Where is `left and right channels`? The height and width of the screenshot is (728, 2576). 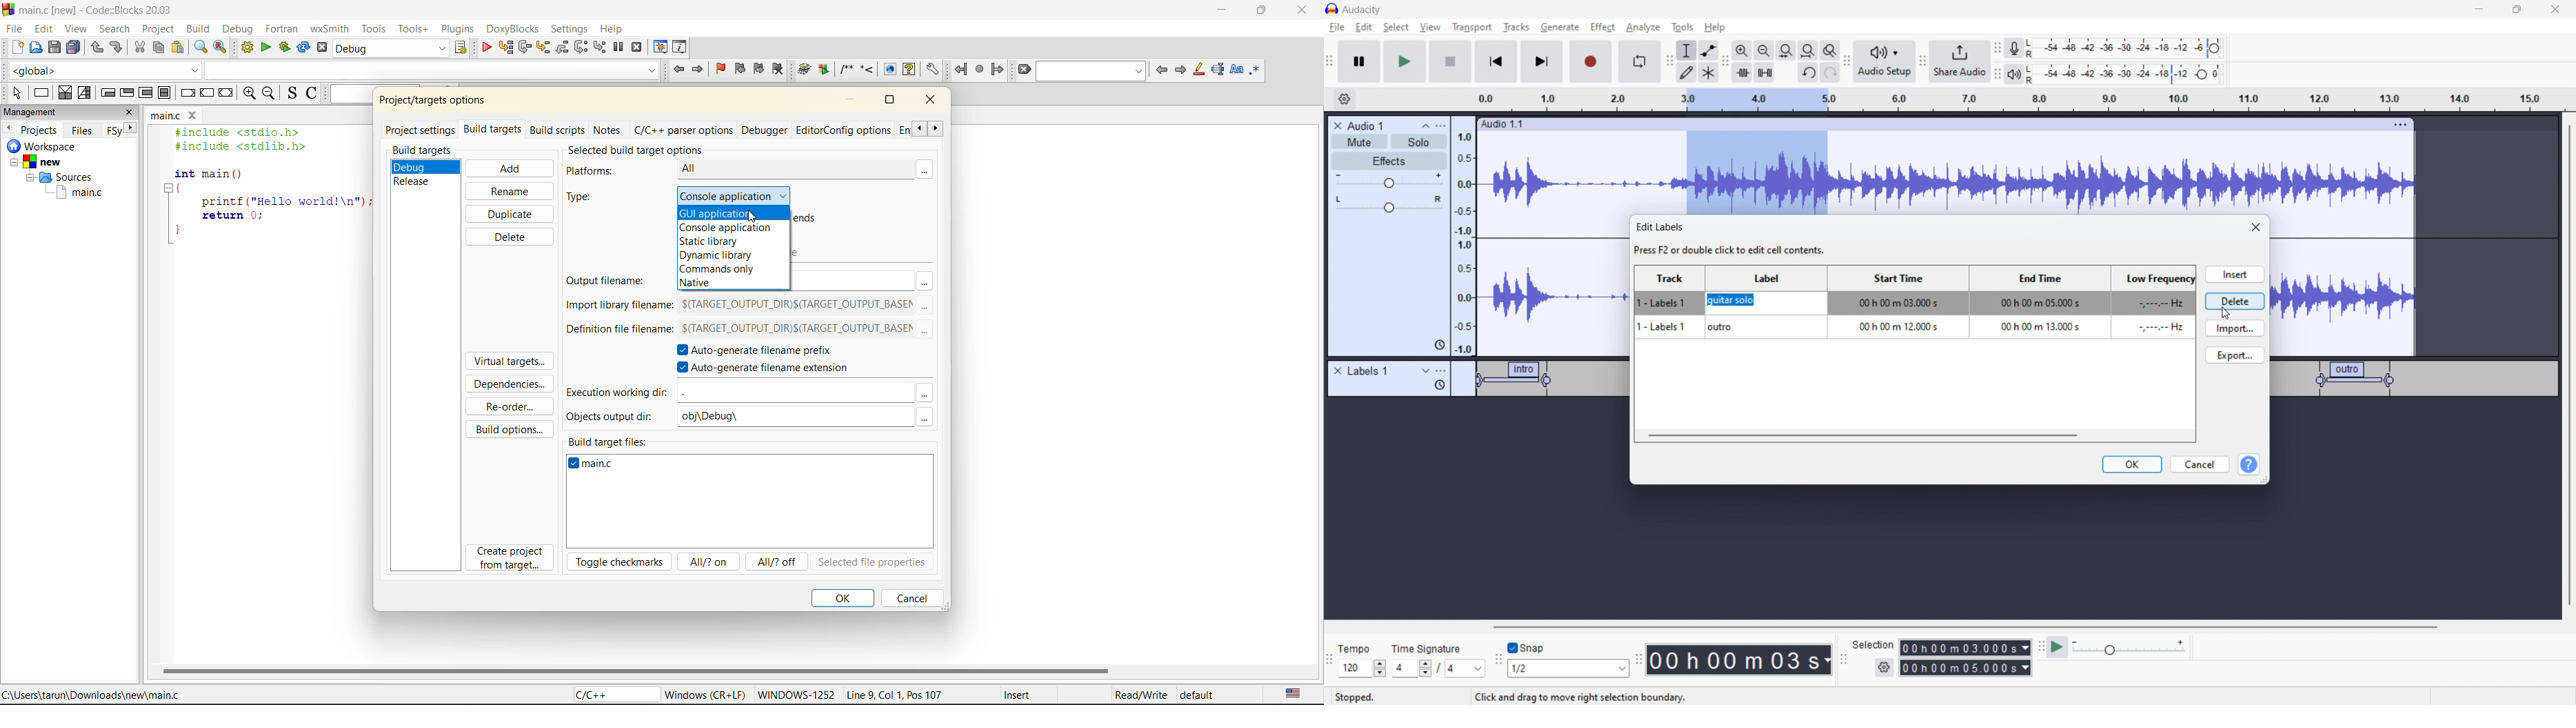 left and right channels is located at coordinates (2032, 50).